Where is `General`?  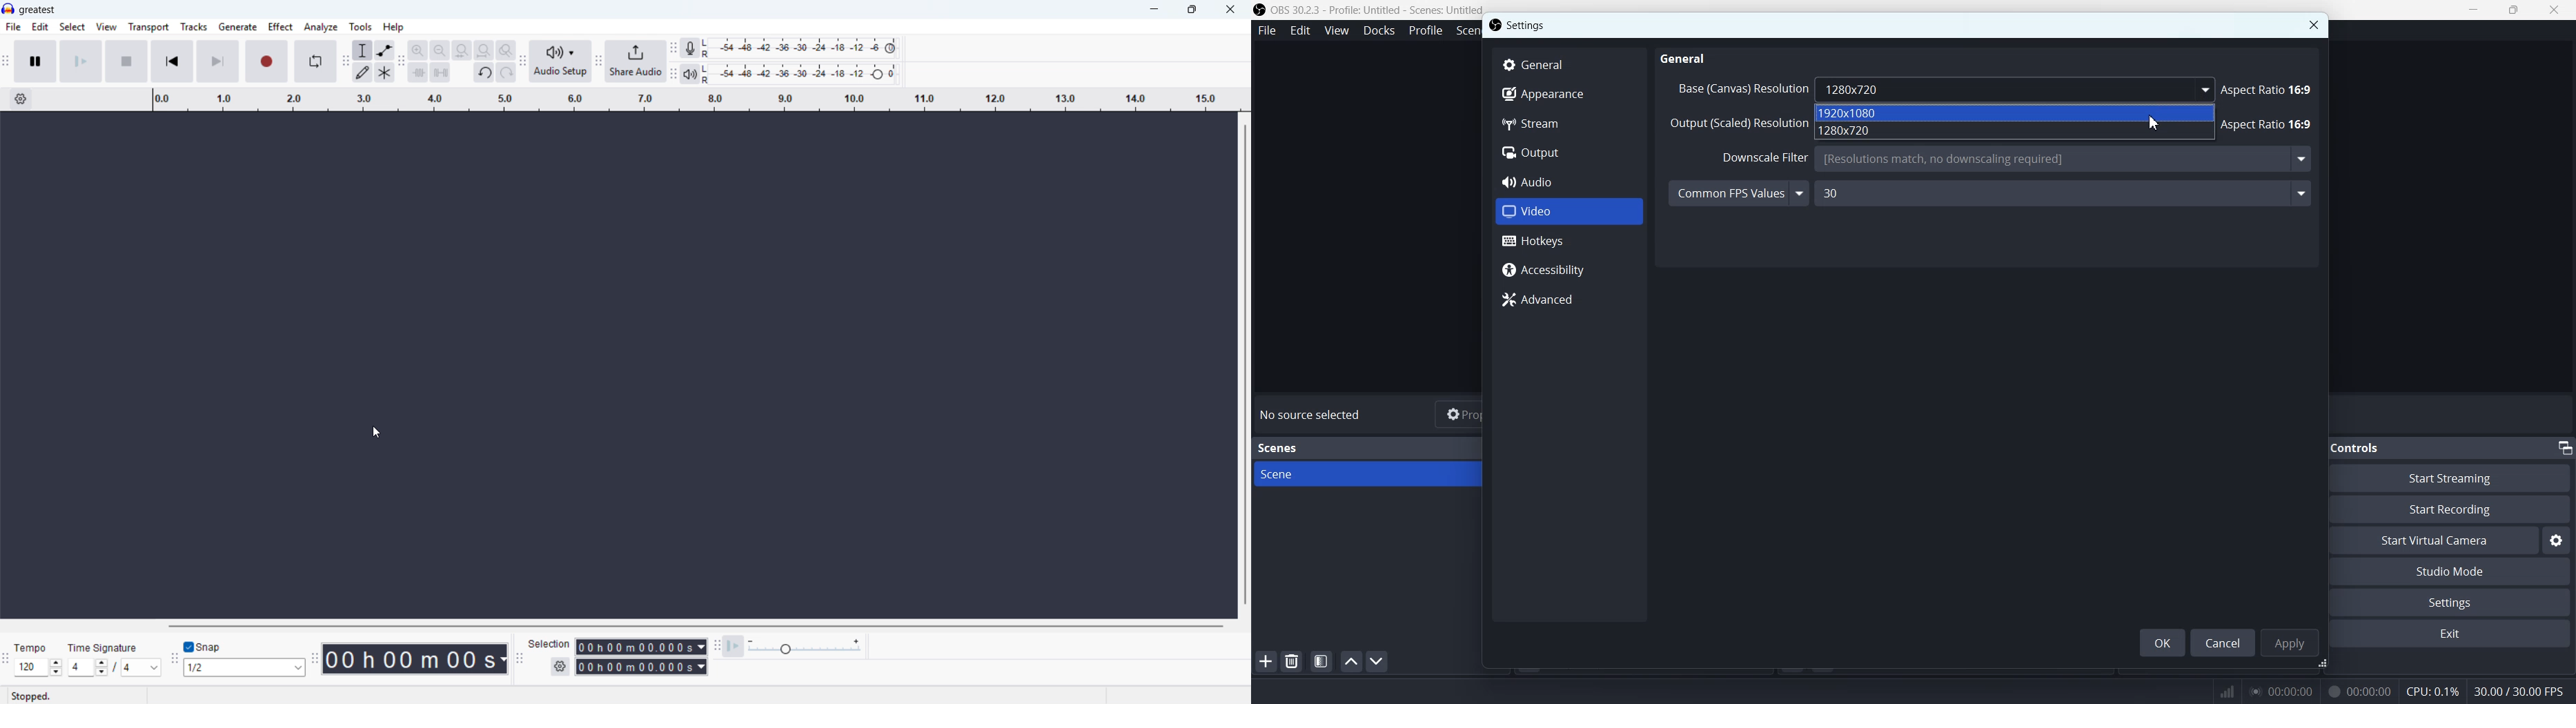
General is located at coordinates (1569, 64).